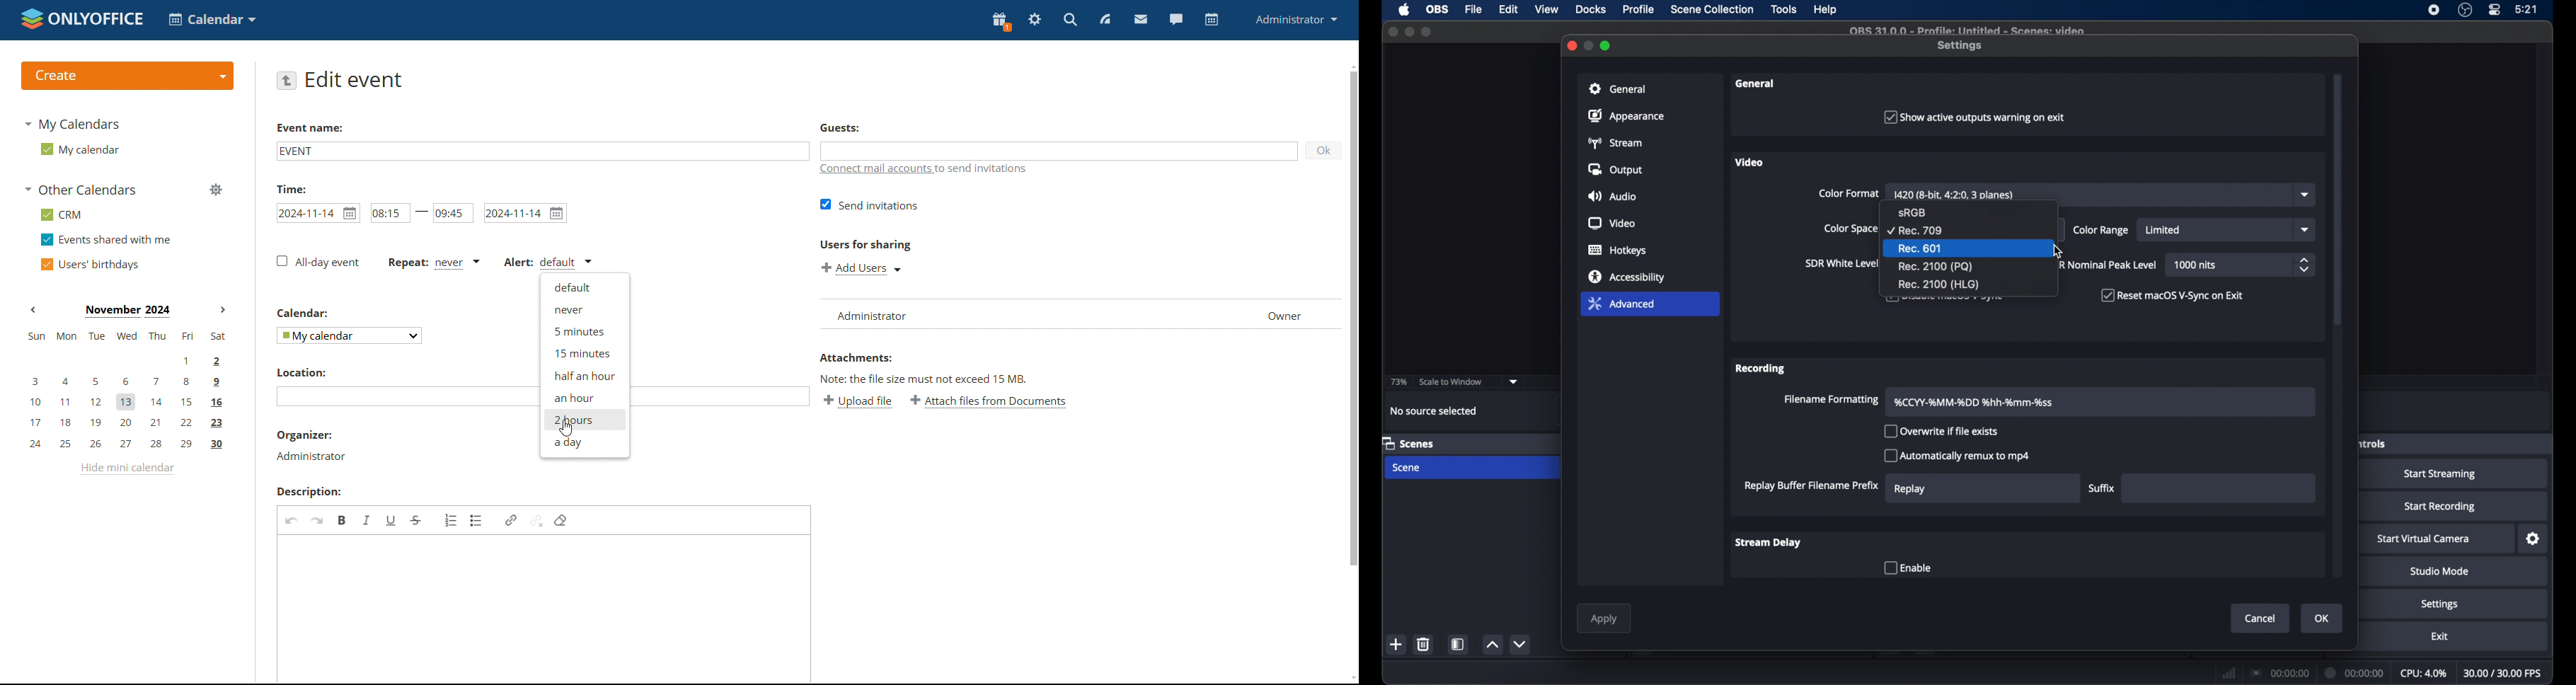  Describe the element at coordinates (2534, 539) in the screenshot. I see `settings` at that location.